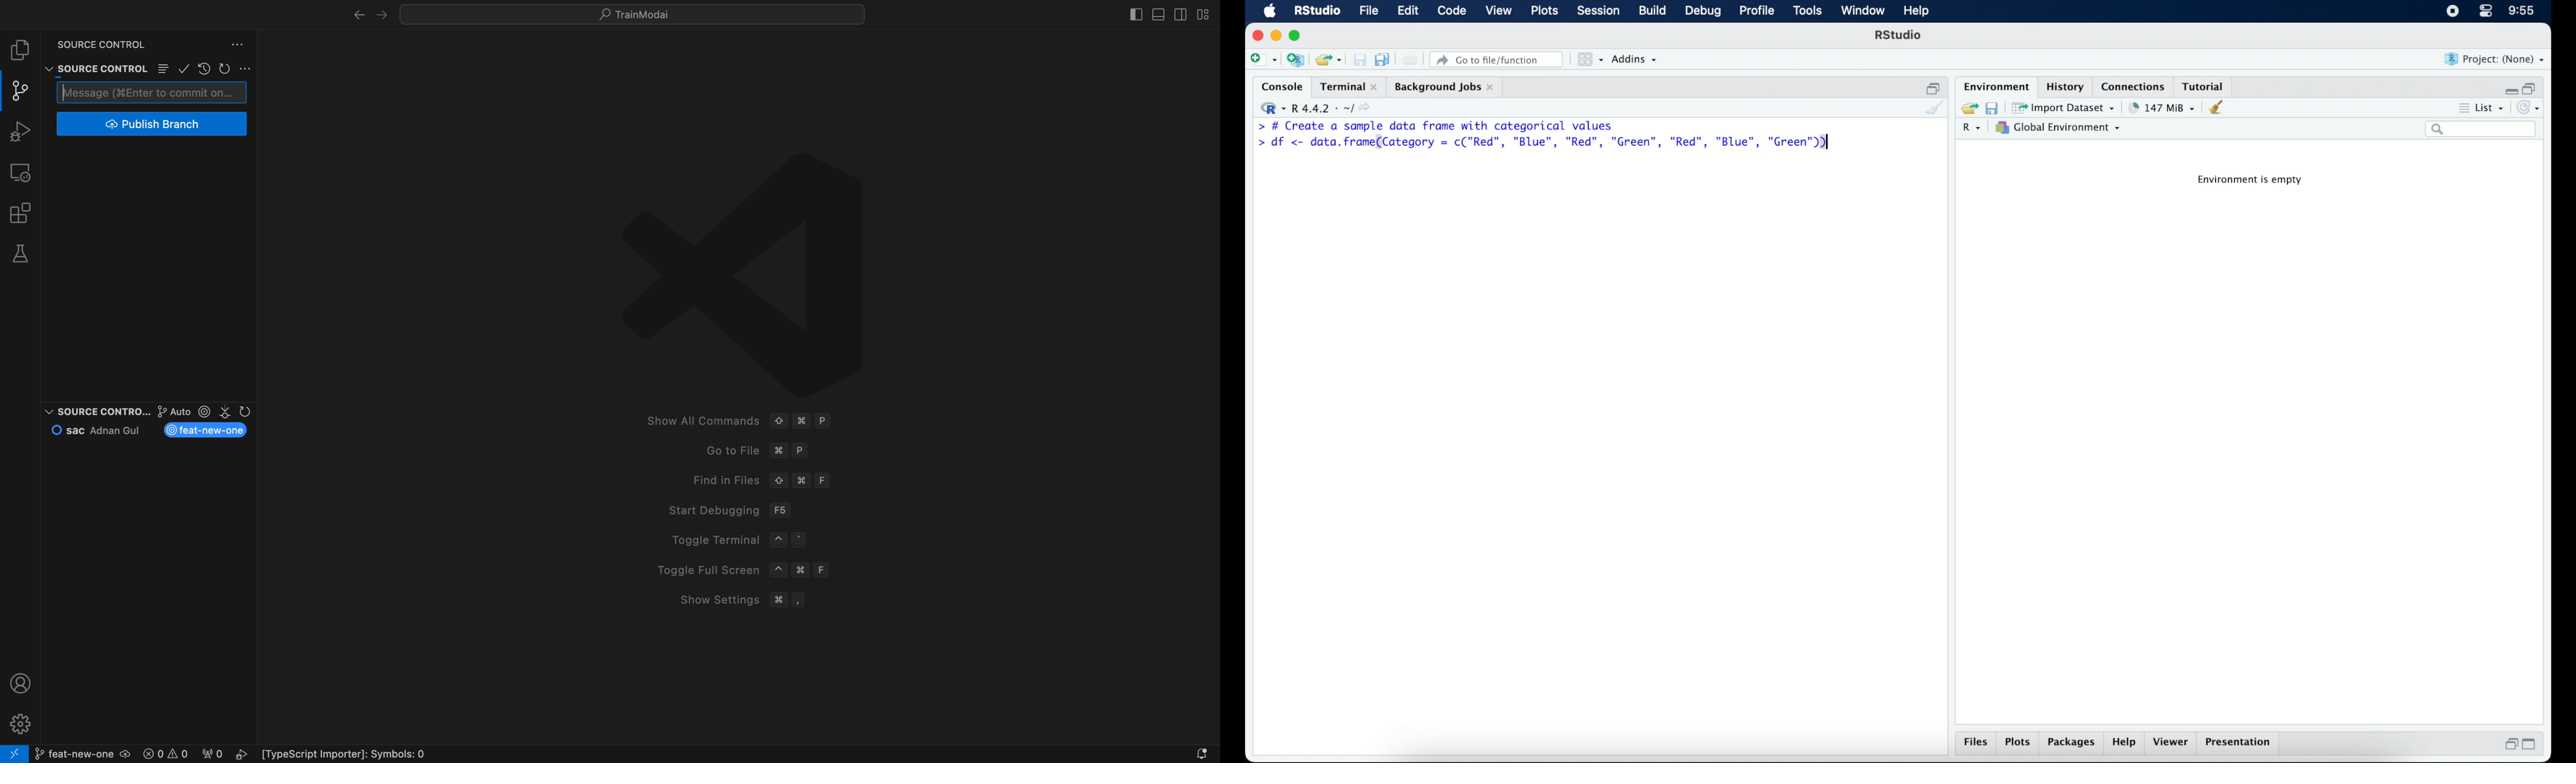 This screenshot has height=784, width=2576. What do you see at coordinates (1996, 85) in the screenshot?
I see `environment` at bounding box center [1996, 85].